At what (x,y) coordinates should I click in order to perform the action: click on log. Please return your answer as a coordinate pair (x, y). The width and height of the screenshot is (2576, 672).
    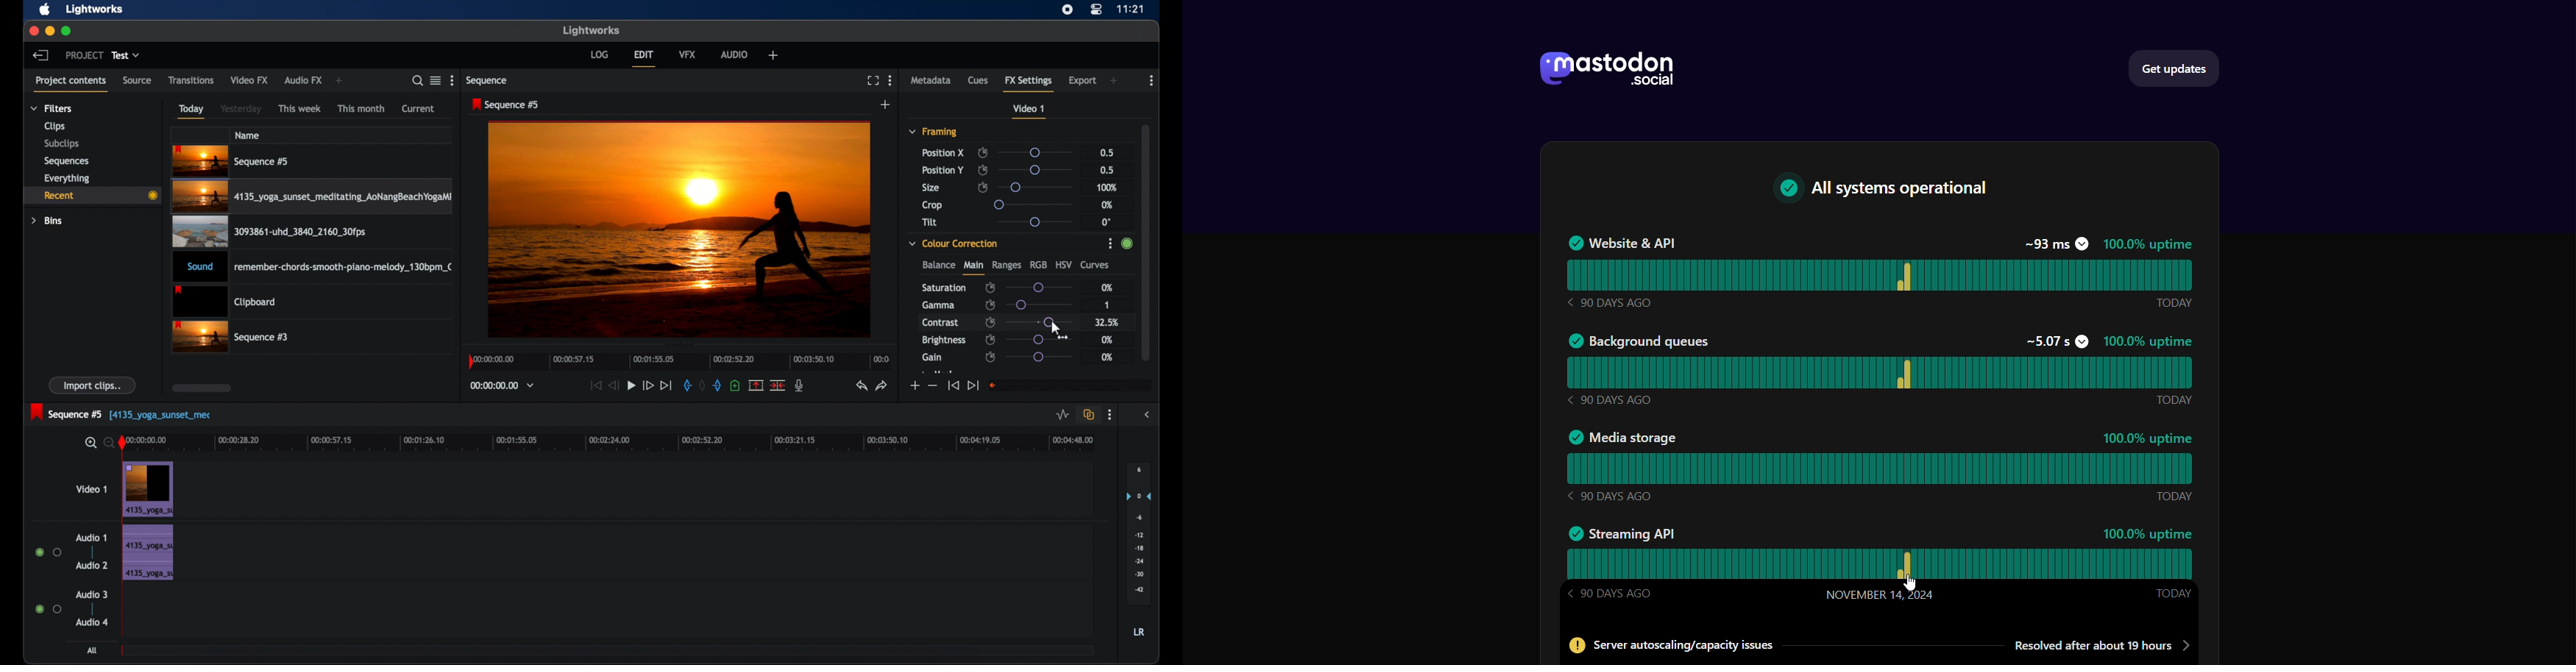
    Looking at the image, I should click on (599, 54).